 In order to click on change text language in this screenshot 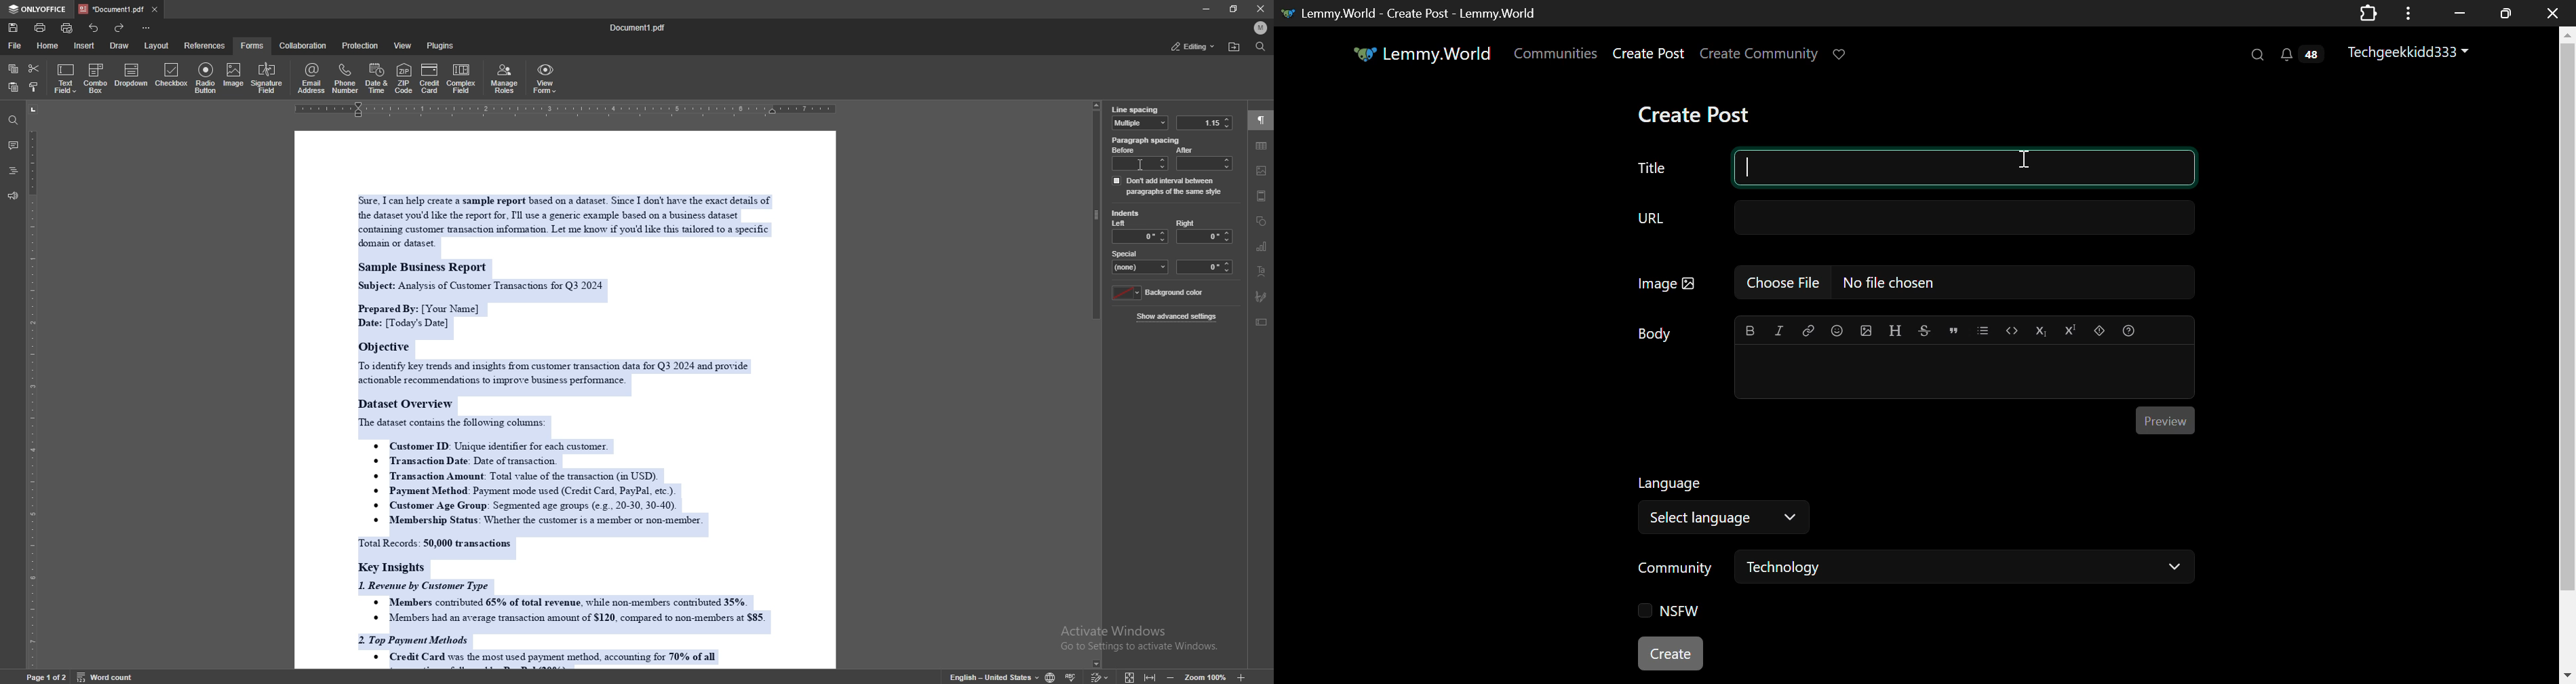, I will do `click(995, 676)`.